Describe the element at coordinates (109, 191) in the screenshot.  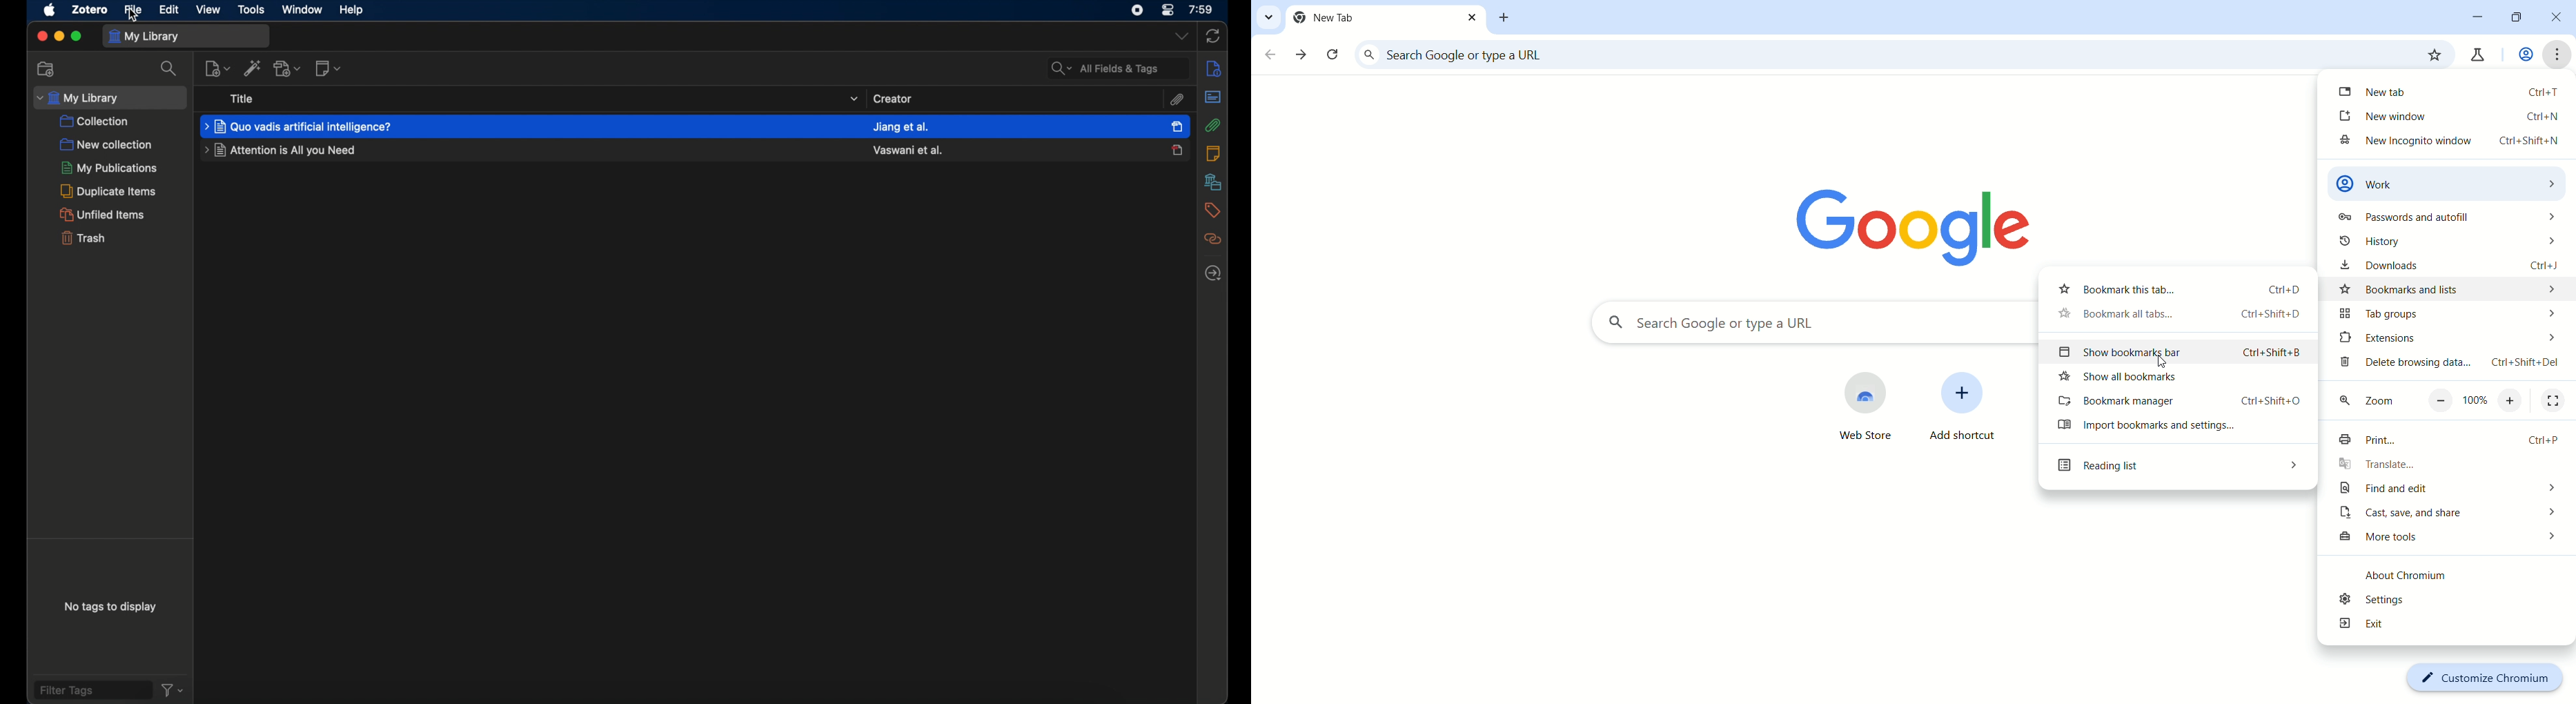
I see `duplicate items` at that location.